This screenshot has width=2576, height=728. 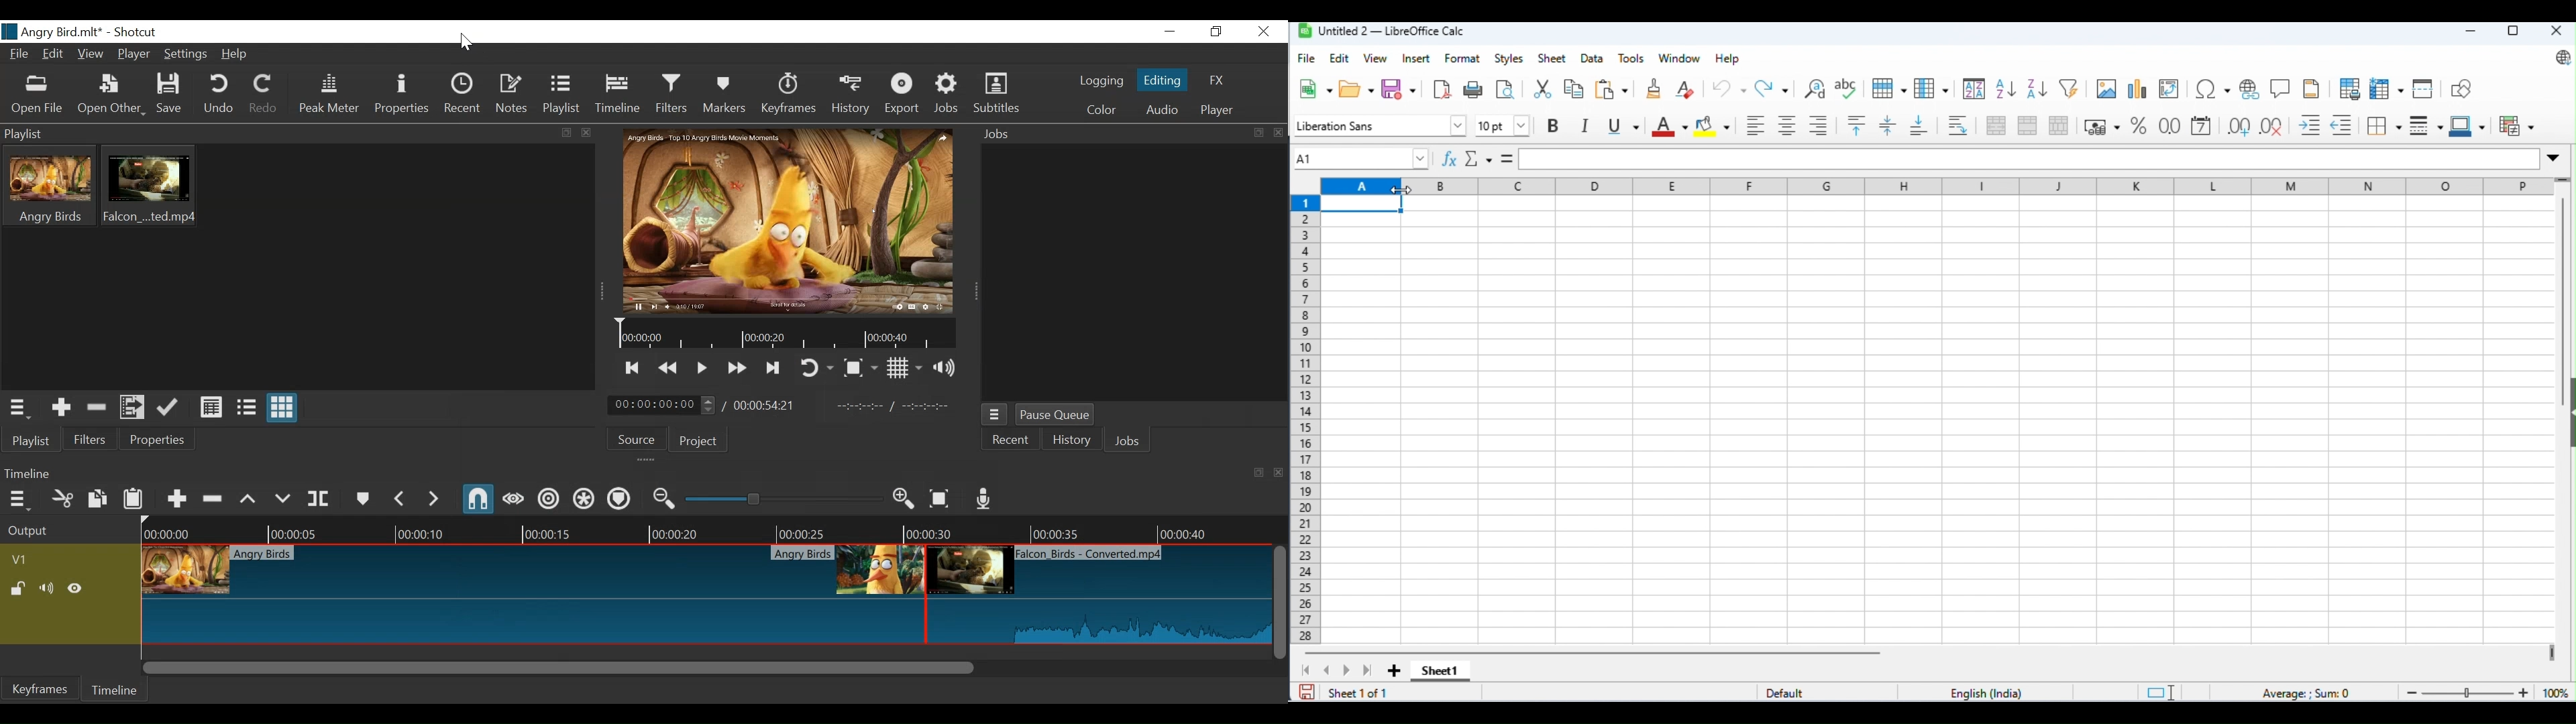 What do you see at coordinates (2253, 89) in the screenshot?
I see `insert hyperlink` at bounding box center [2253, 89].